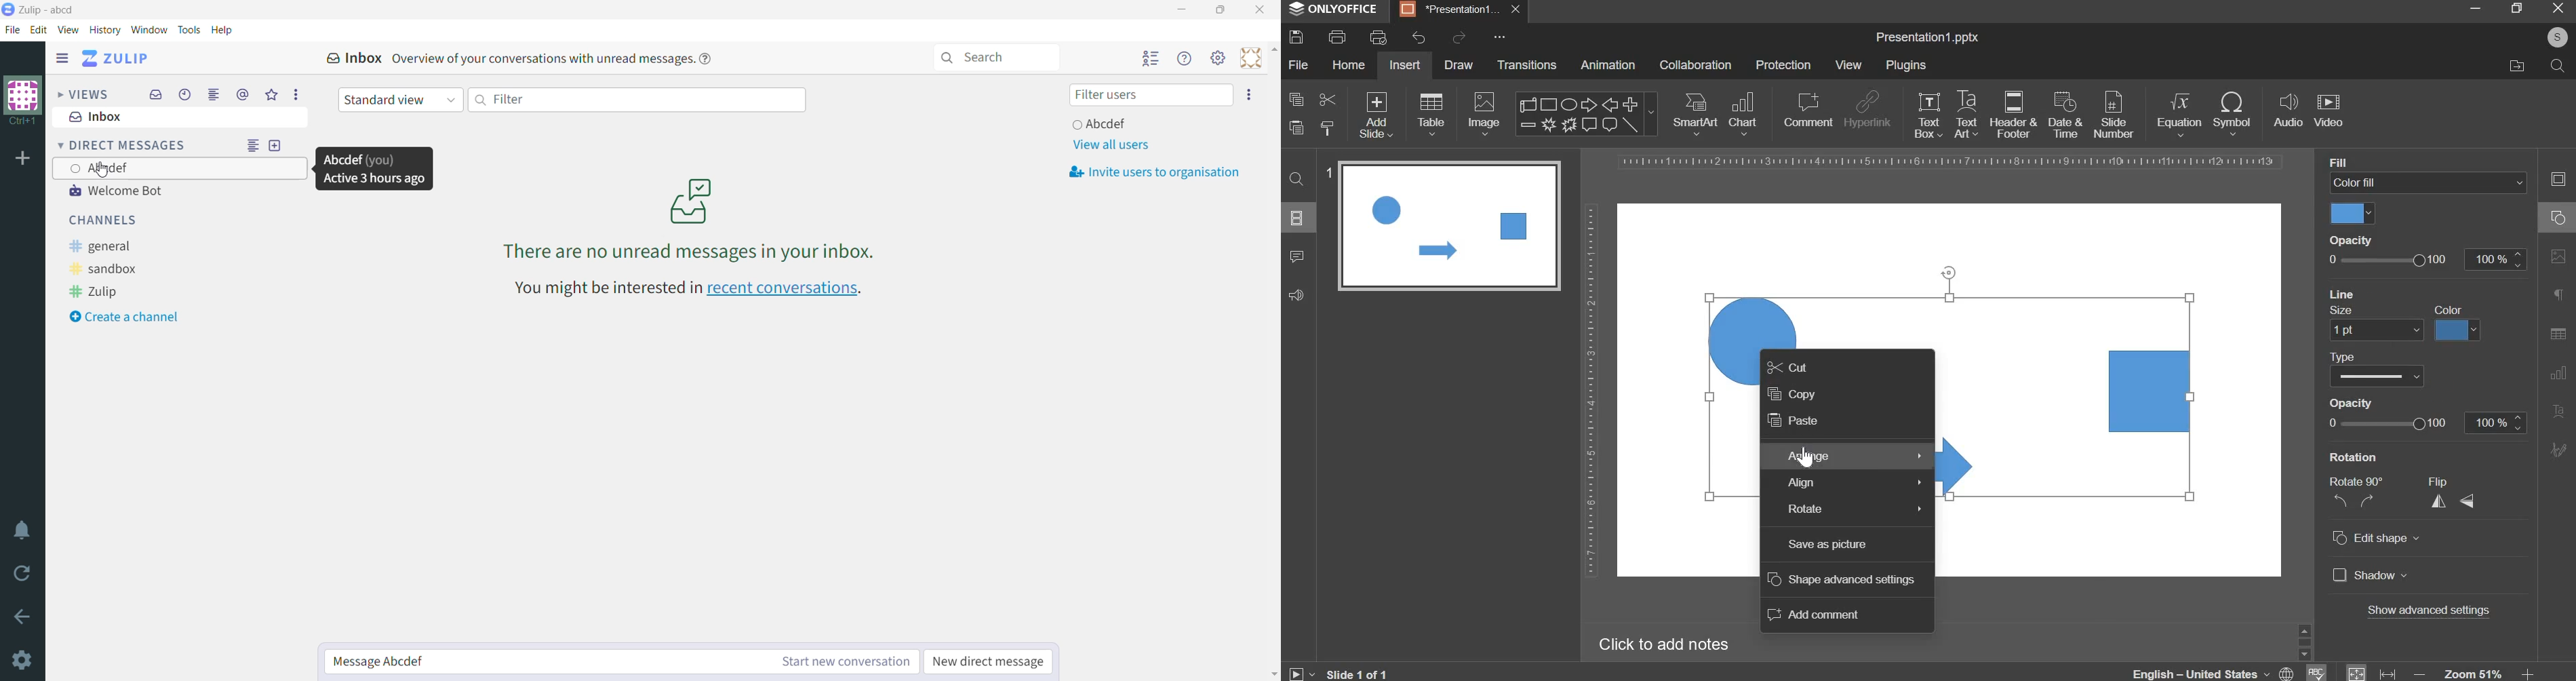  I want to click on collaboration, so click(1695, 65).